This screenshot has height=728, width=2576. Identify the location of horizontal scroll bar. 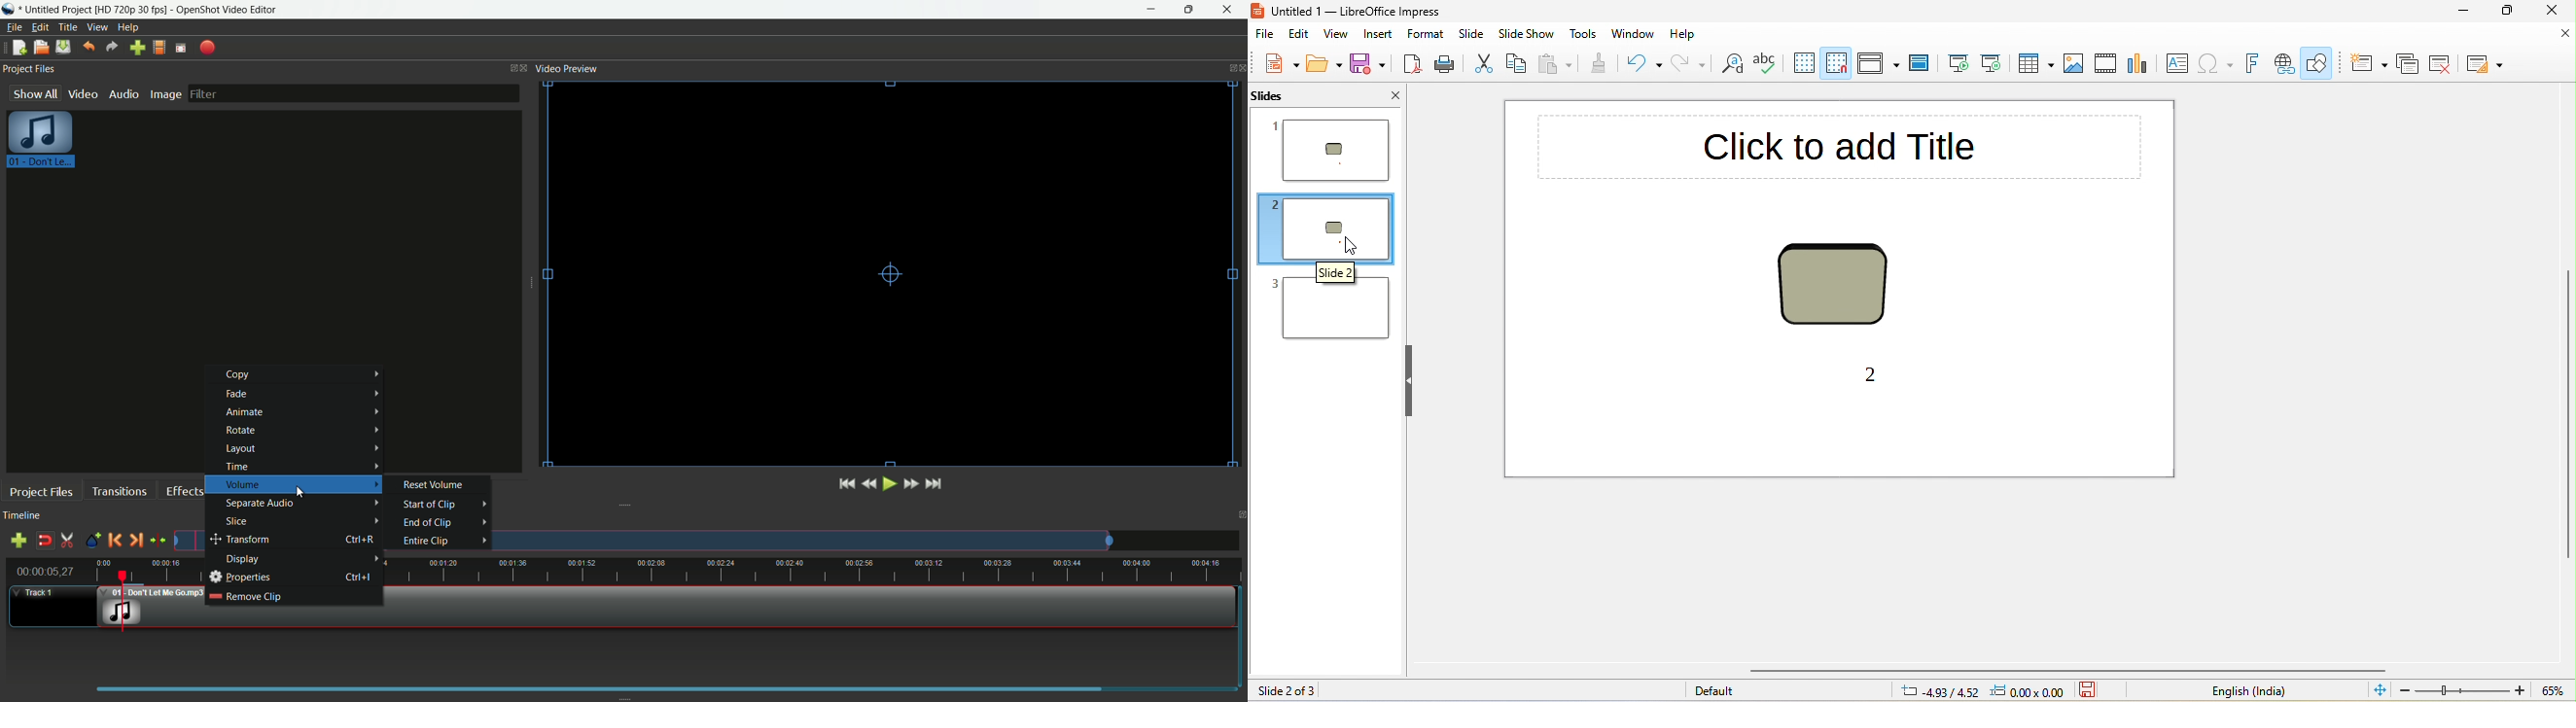
(2069, 671).